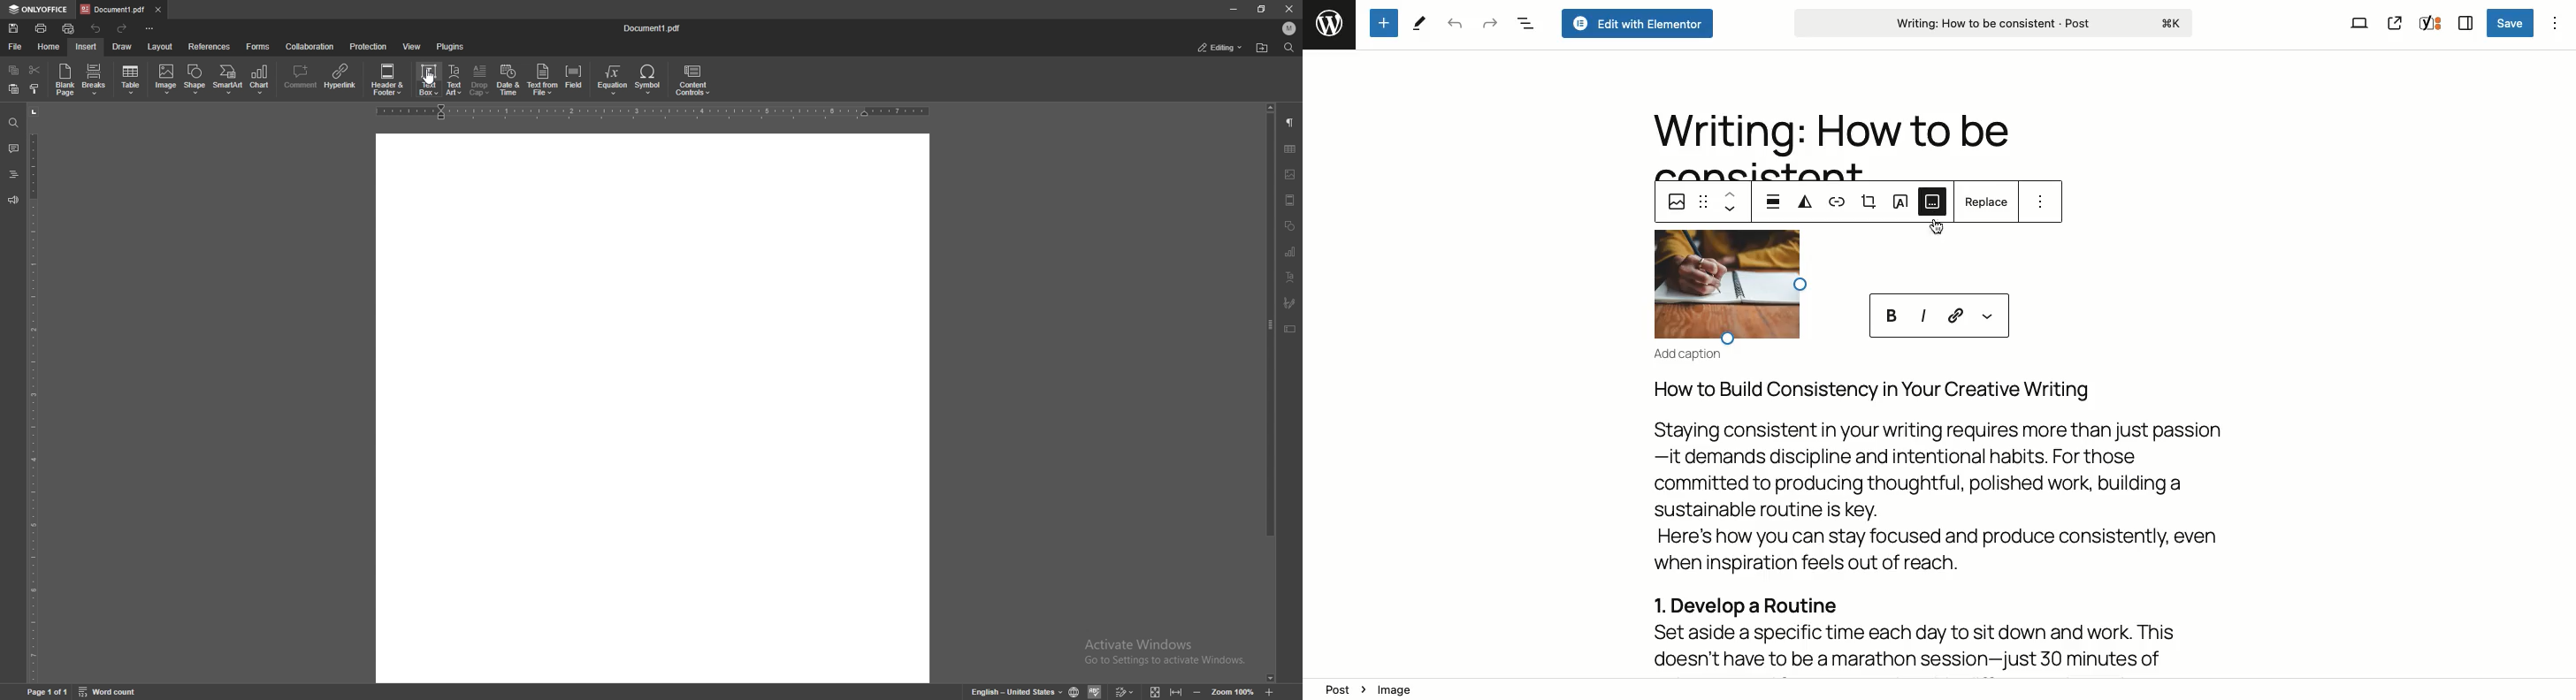  I want to click on print, so click(41, 28).